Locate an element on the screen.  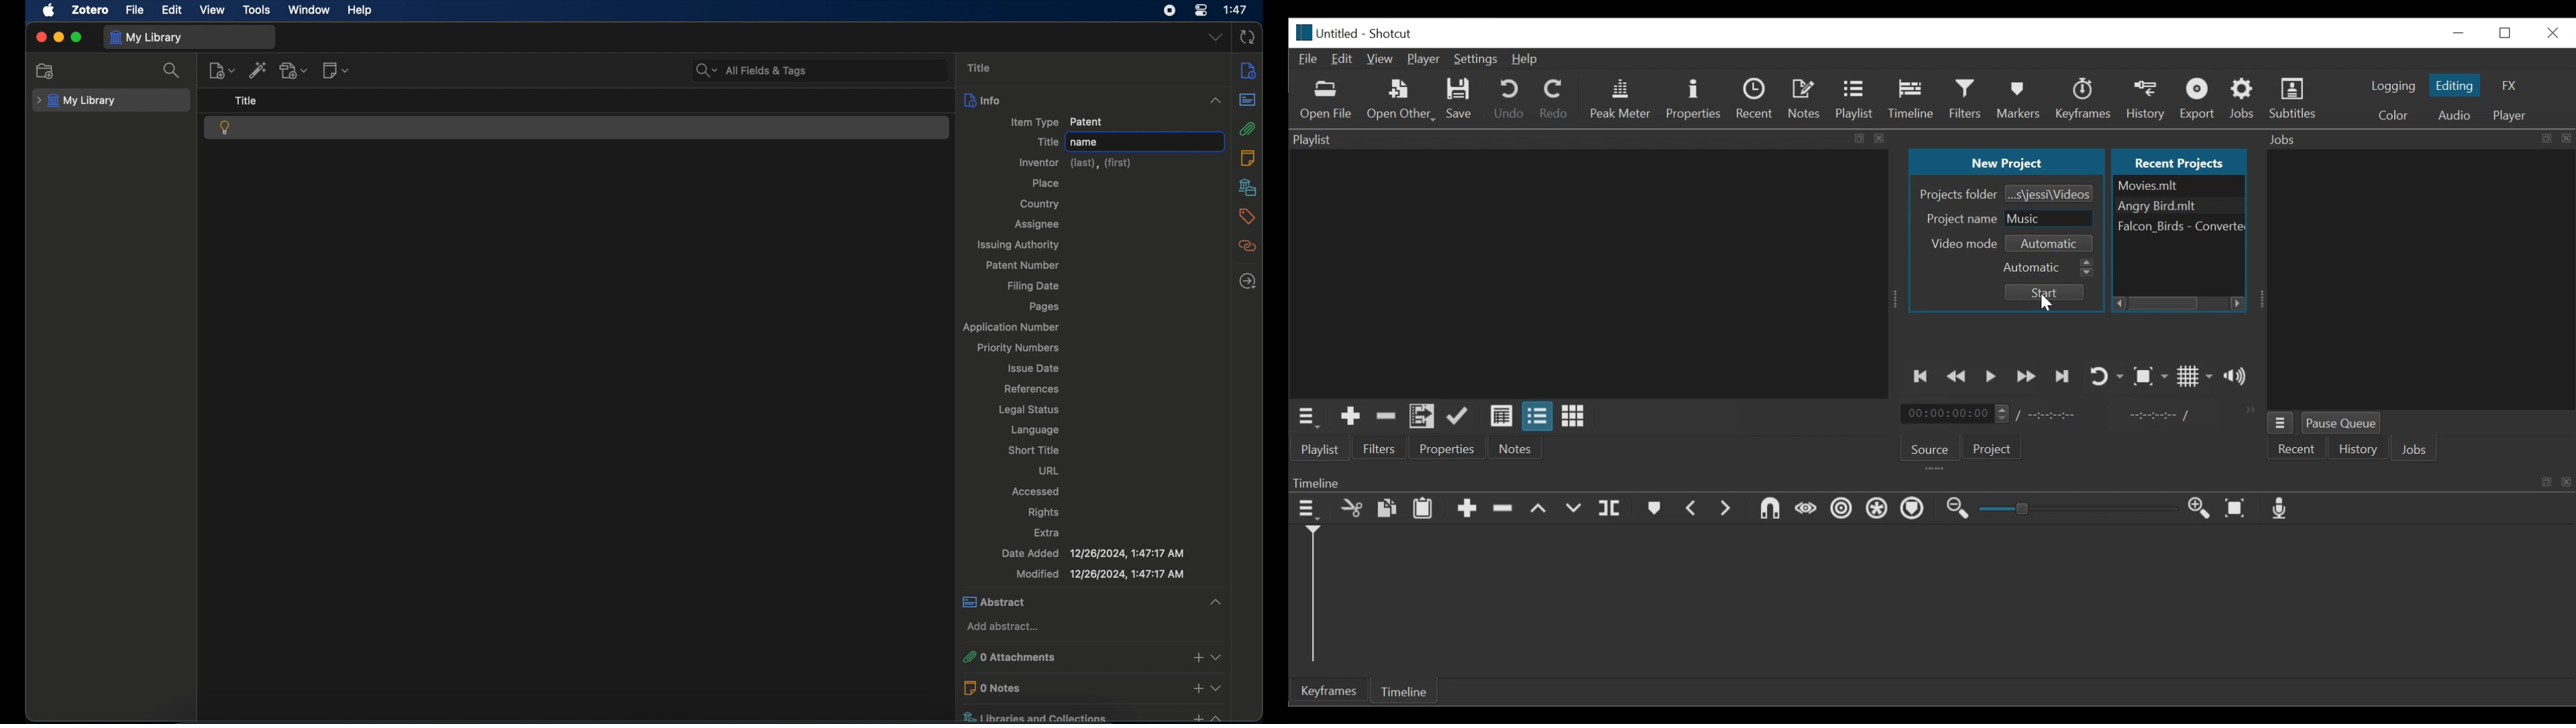
info is located at coordinates (1075, 100).